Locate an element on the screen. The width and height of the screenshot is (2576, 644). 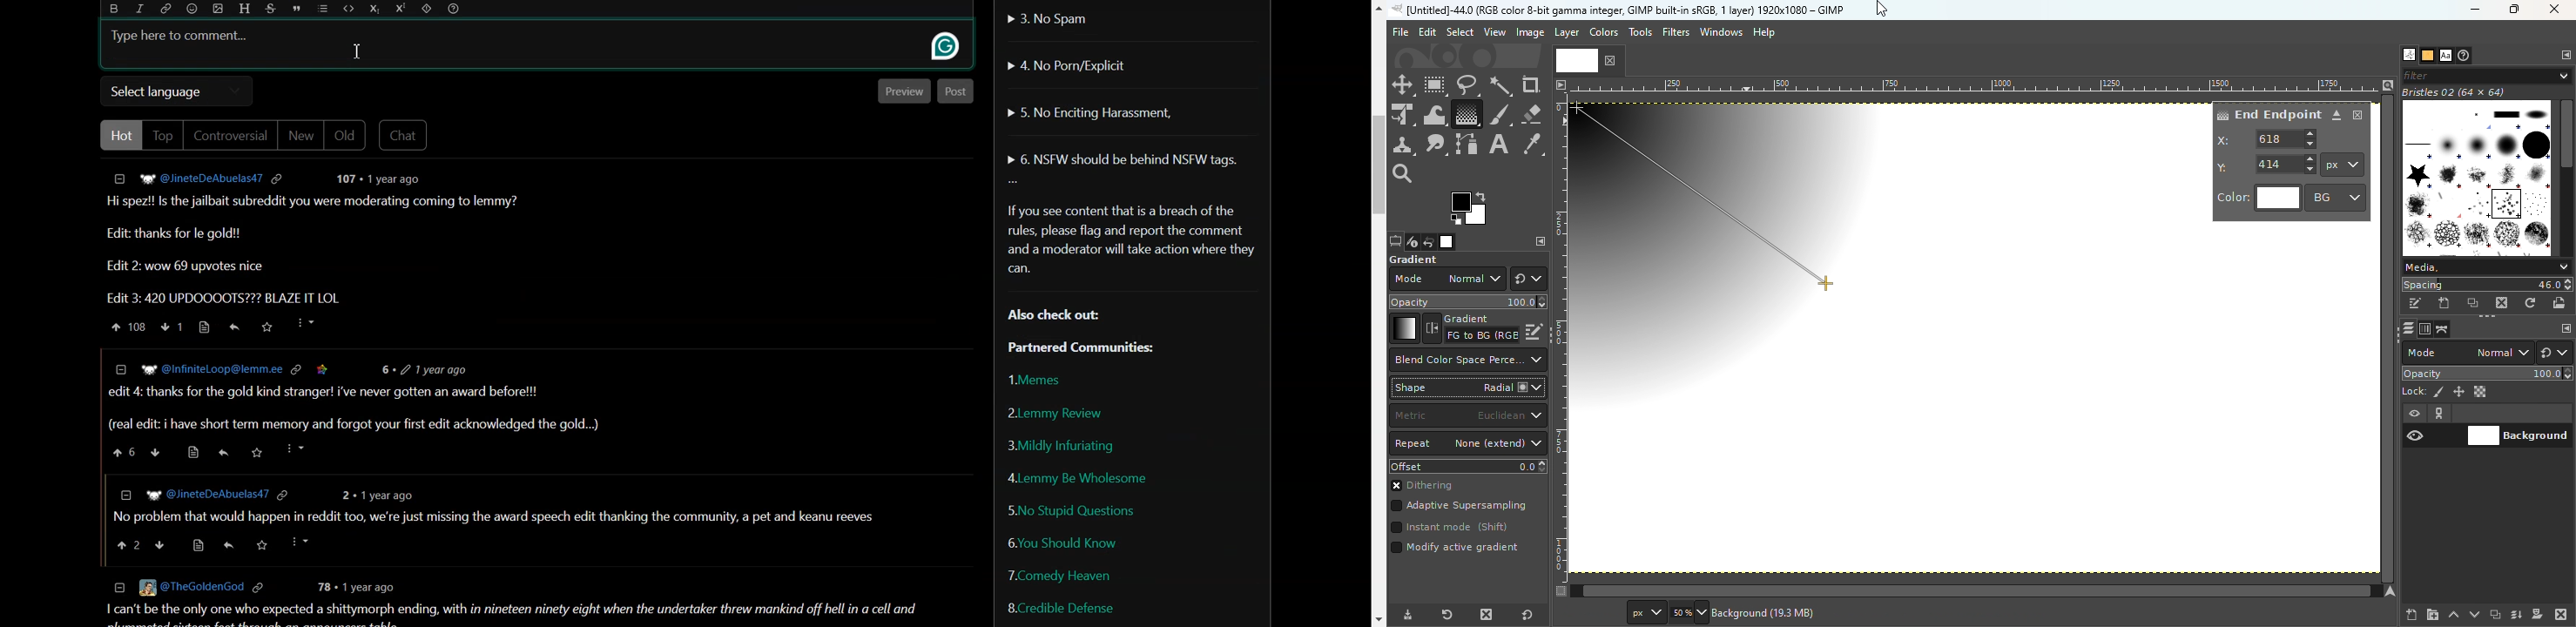
Edit 2: wow 69 upvotes nice is located at coordinates (215, 267).